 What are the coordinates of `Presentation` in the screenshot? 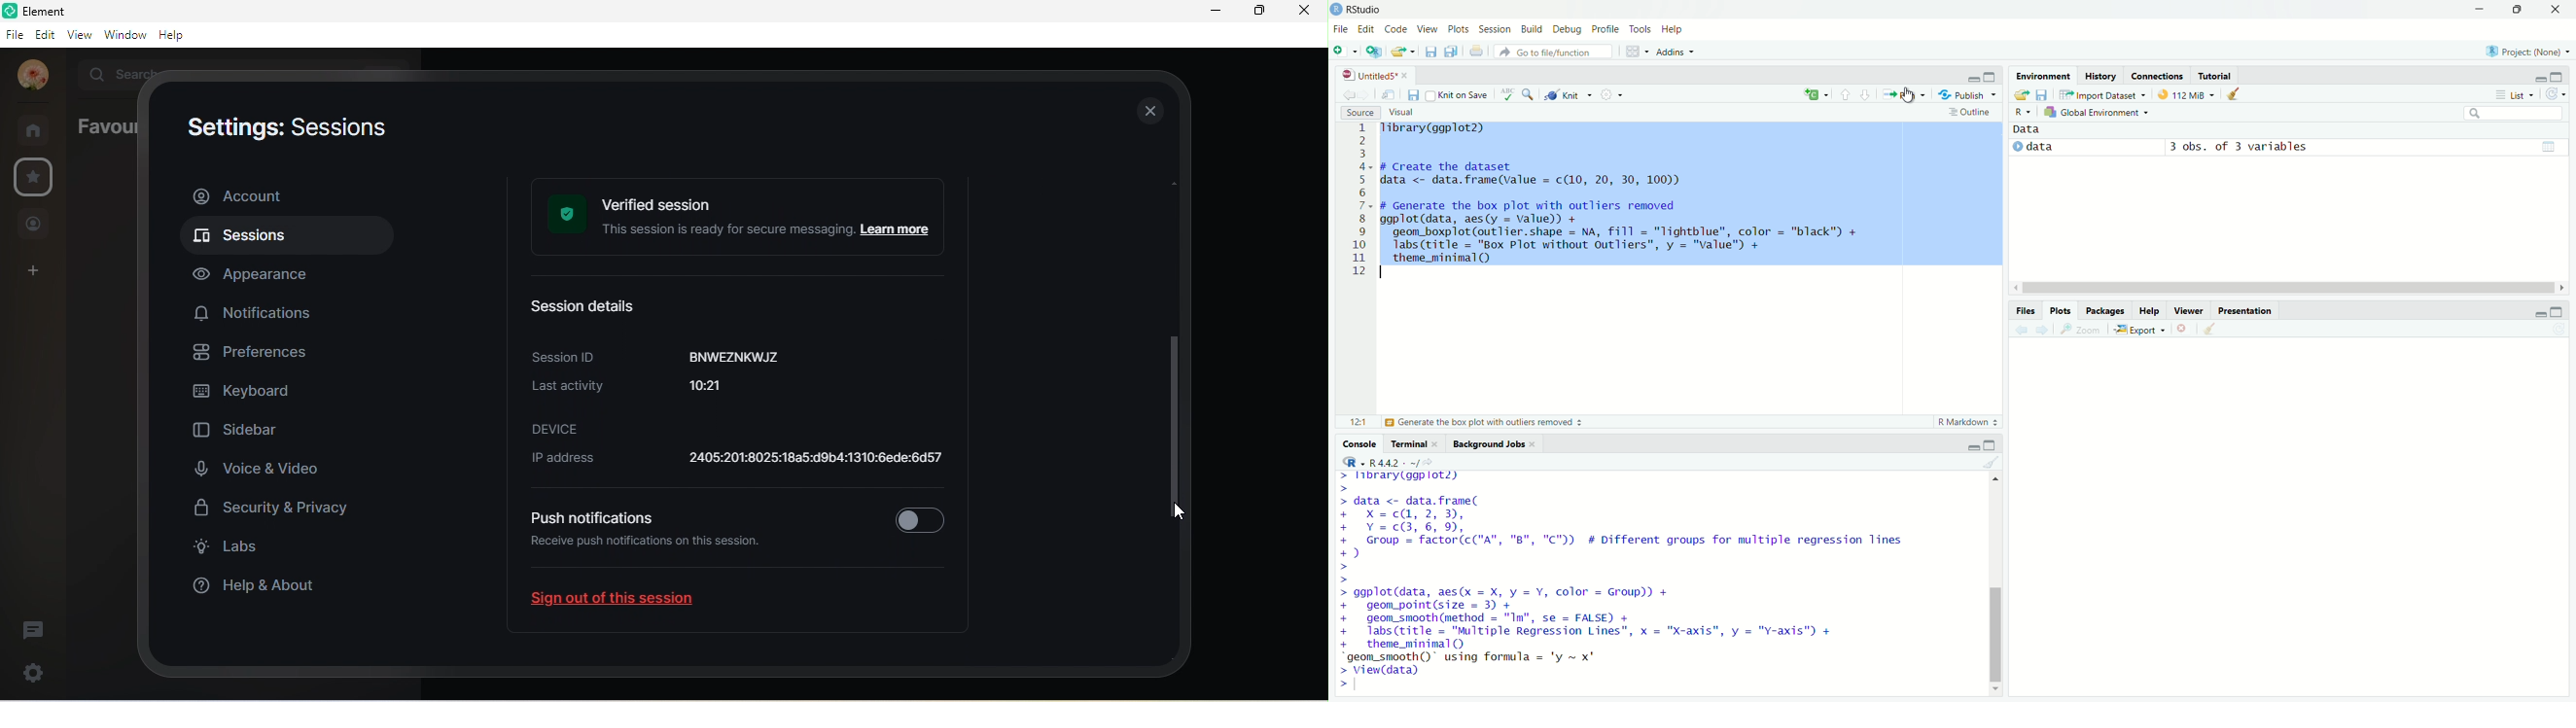 It's located at (2245, 309).